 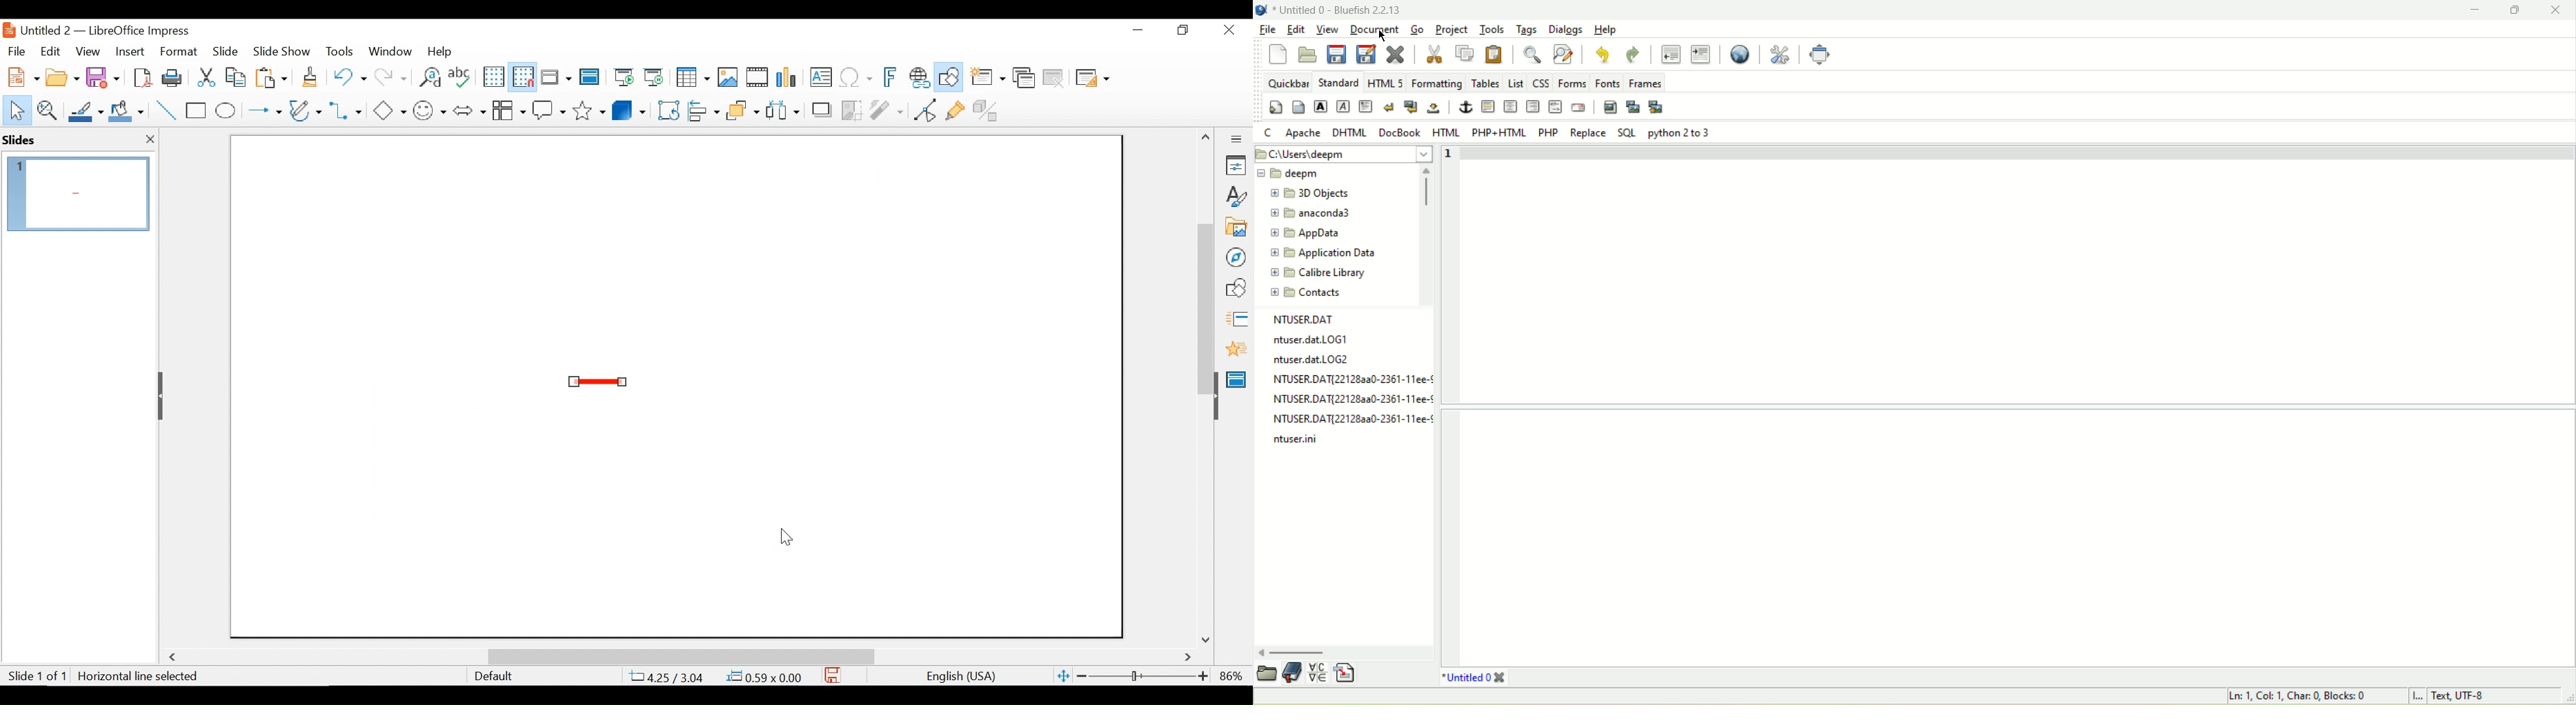 What do you see at coordinates (1515, 82) in the screenshot?
I see `list` at bounding box center [1515, 82].